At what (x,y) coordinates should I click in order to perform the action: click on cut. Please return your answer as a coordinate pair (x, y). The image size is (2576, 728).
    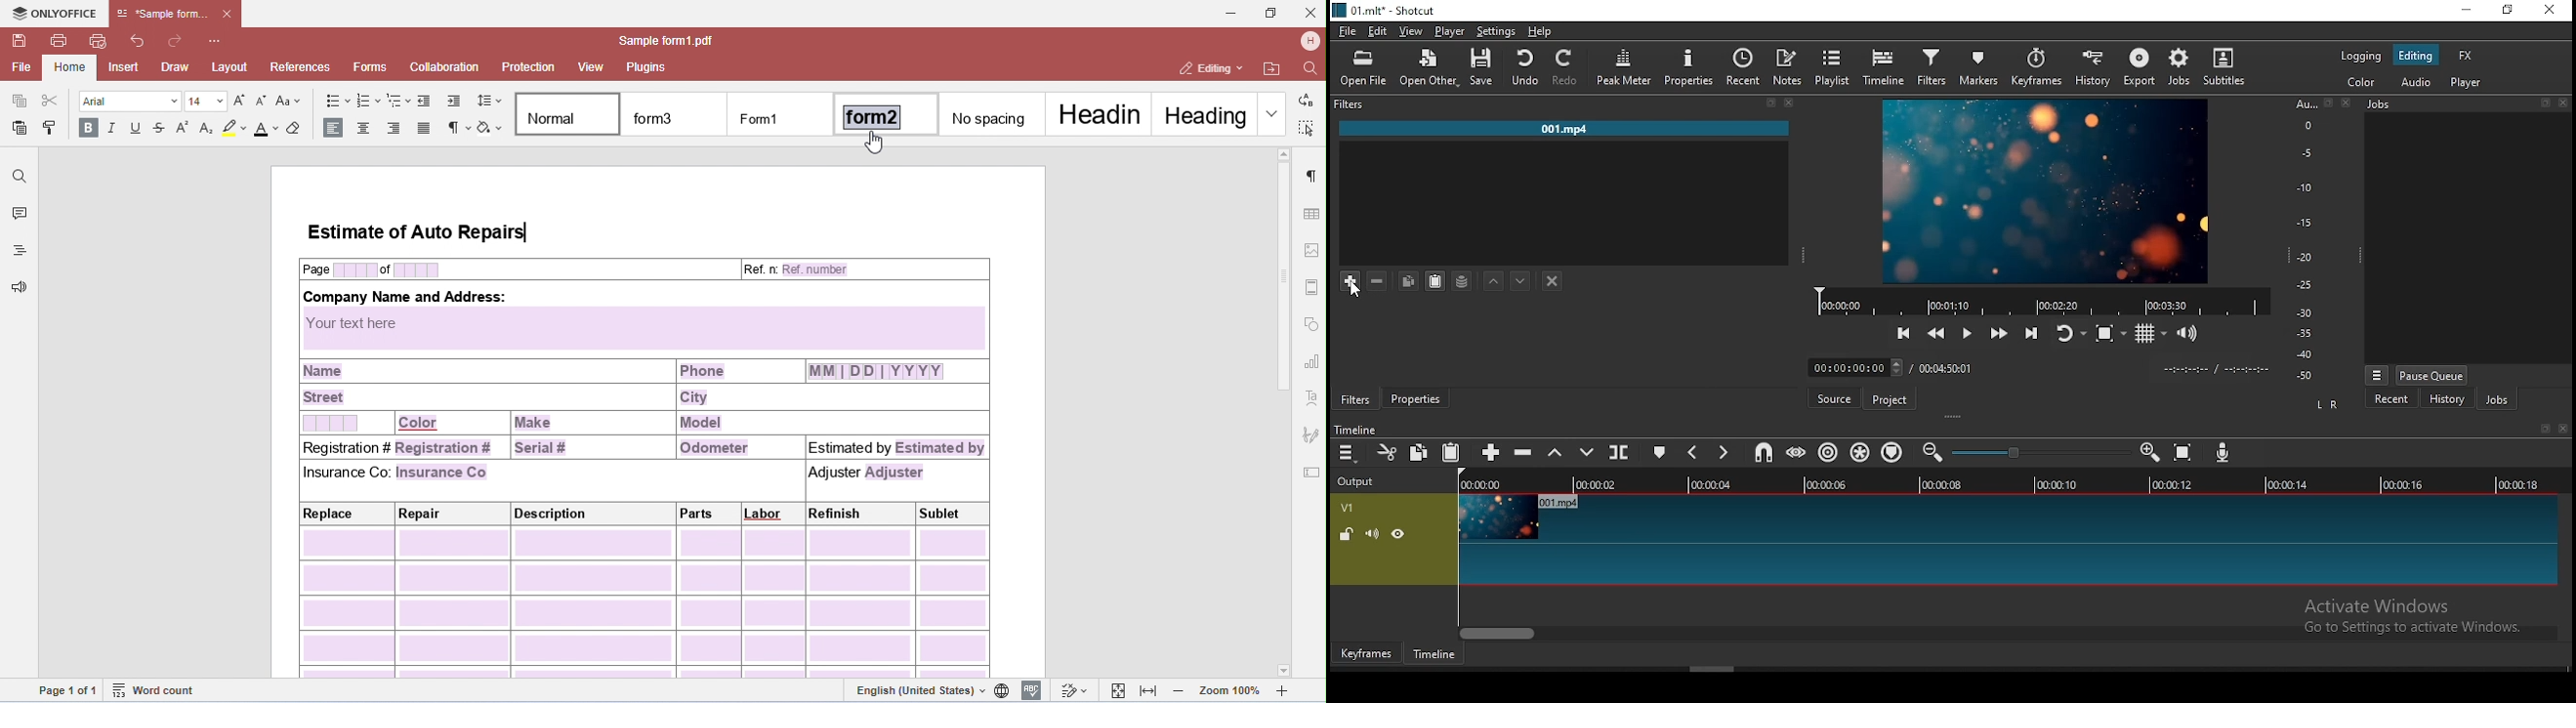
    Looking at the image, I should click on (1387, 451).